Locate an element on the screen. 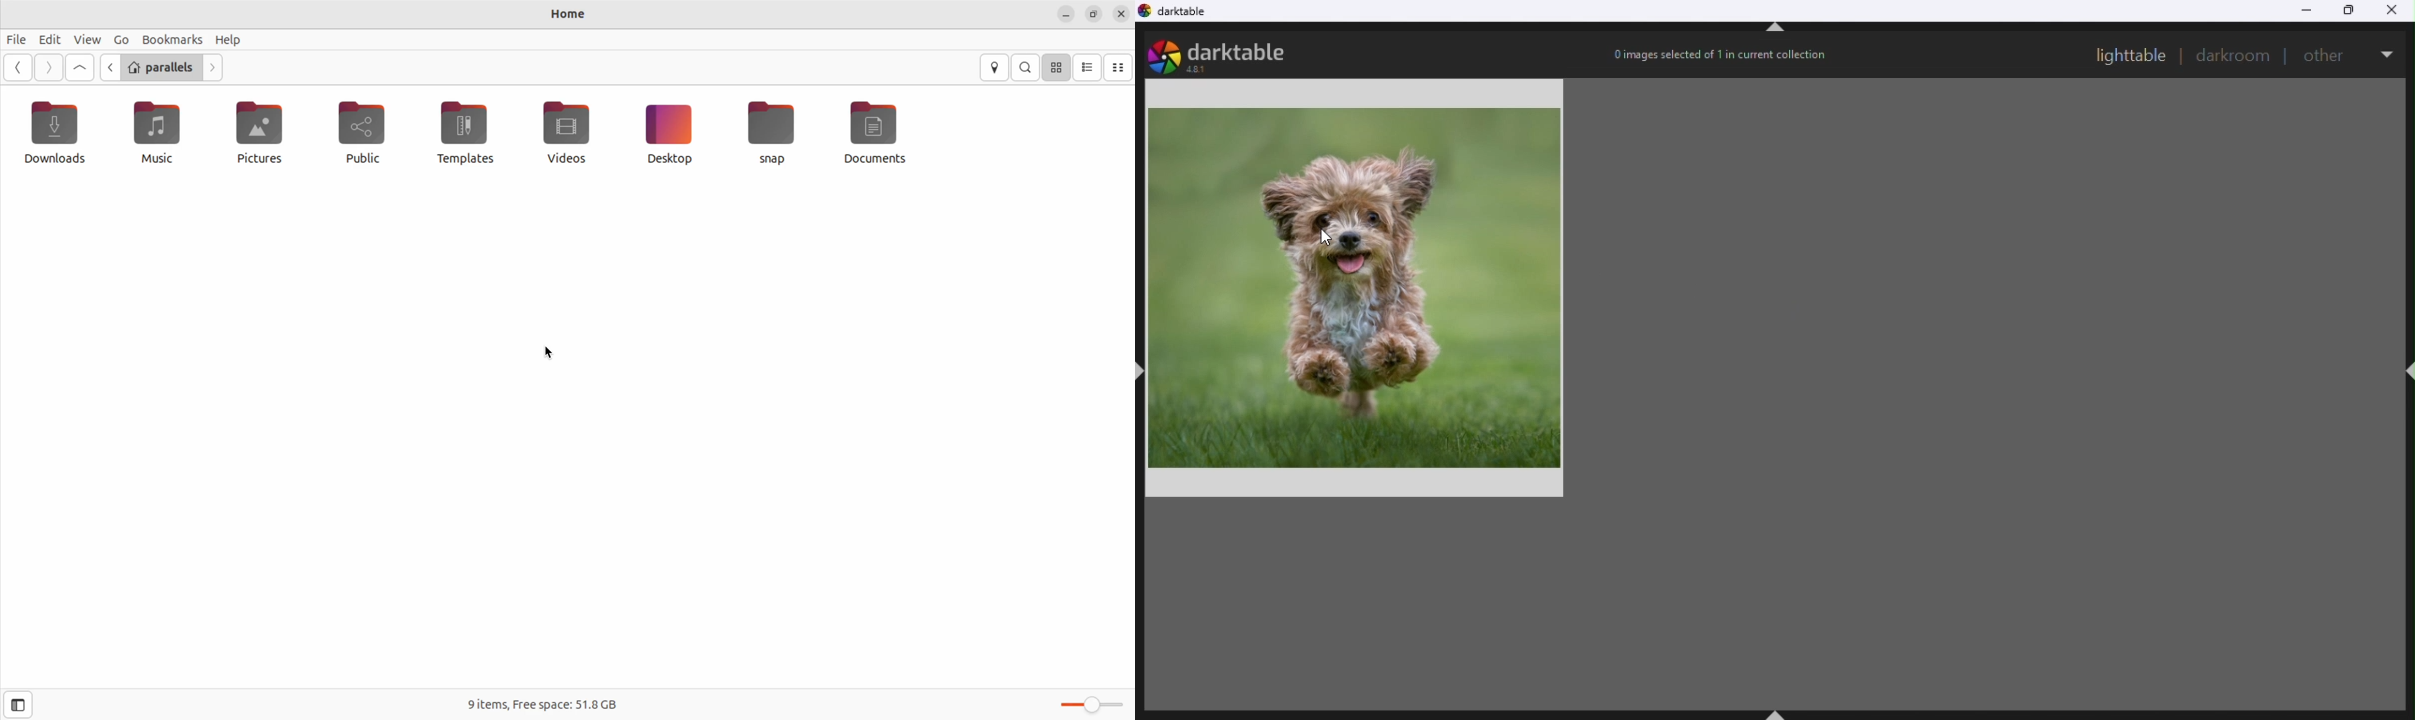 The image size is (2436, 728). go back is located at coordinates (109, 67).